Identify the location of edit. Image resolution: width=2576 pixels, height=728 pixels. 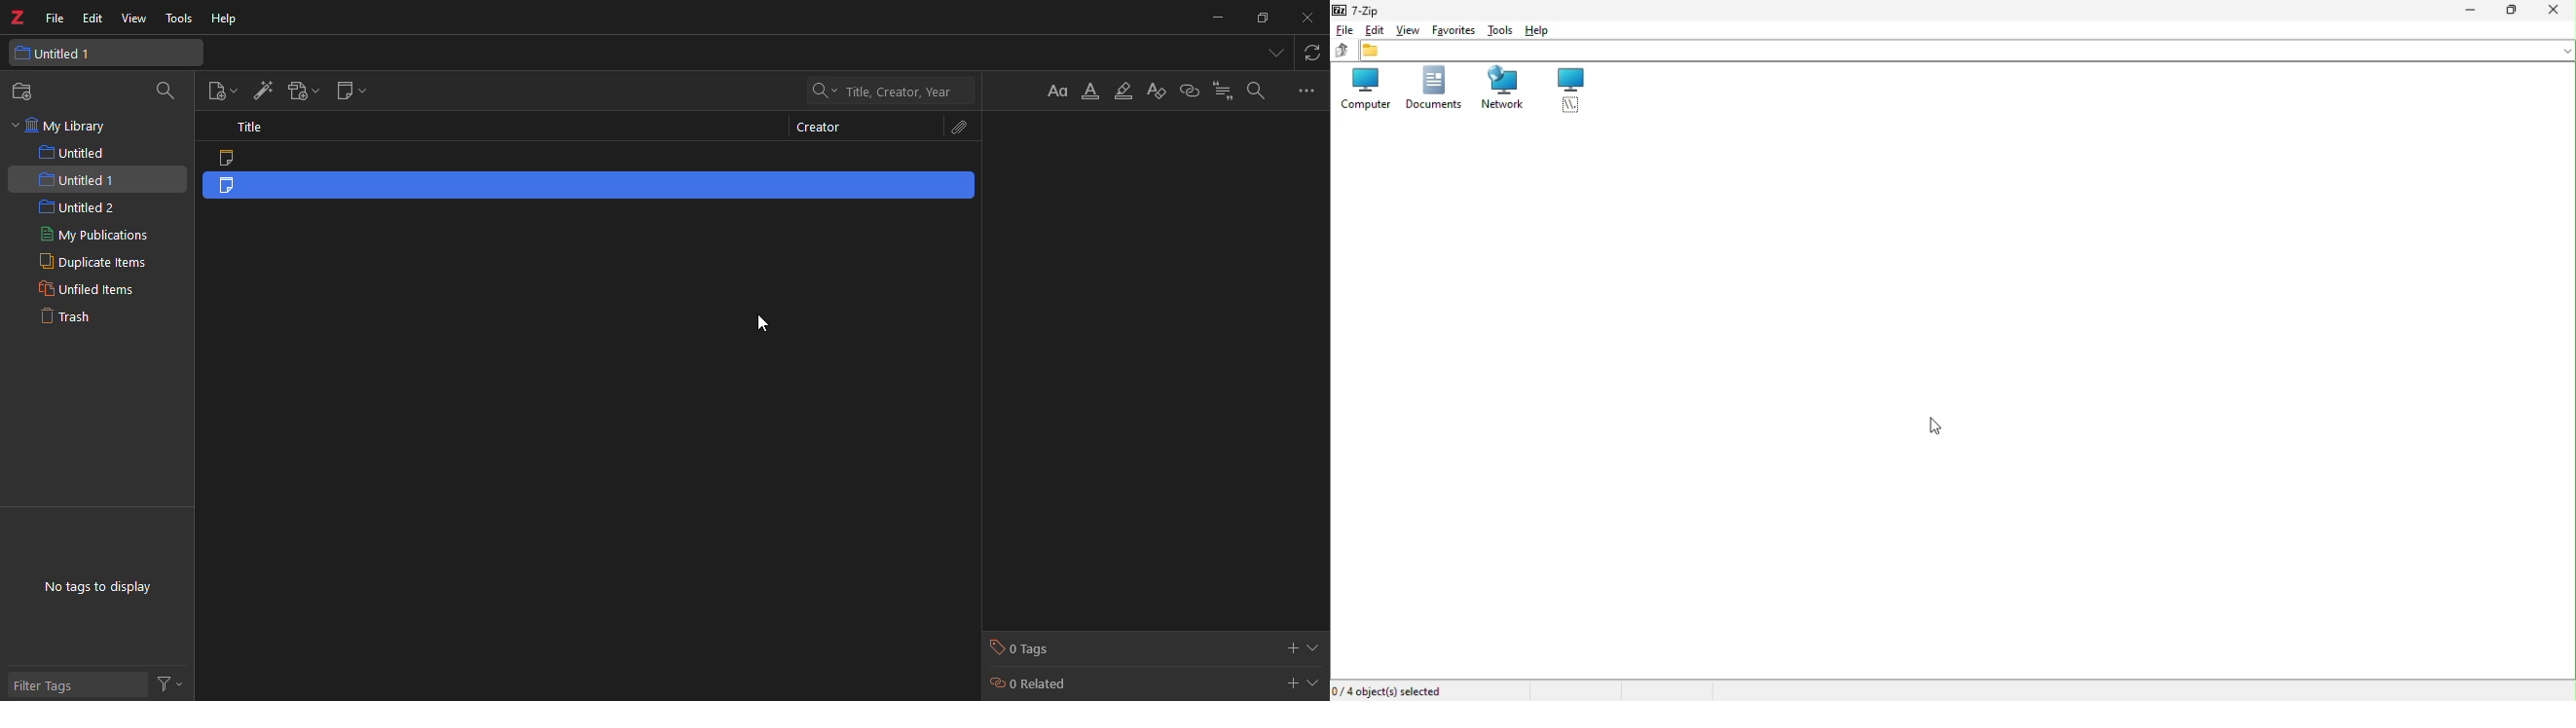
(92, 19).